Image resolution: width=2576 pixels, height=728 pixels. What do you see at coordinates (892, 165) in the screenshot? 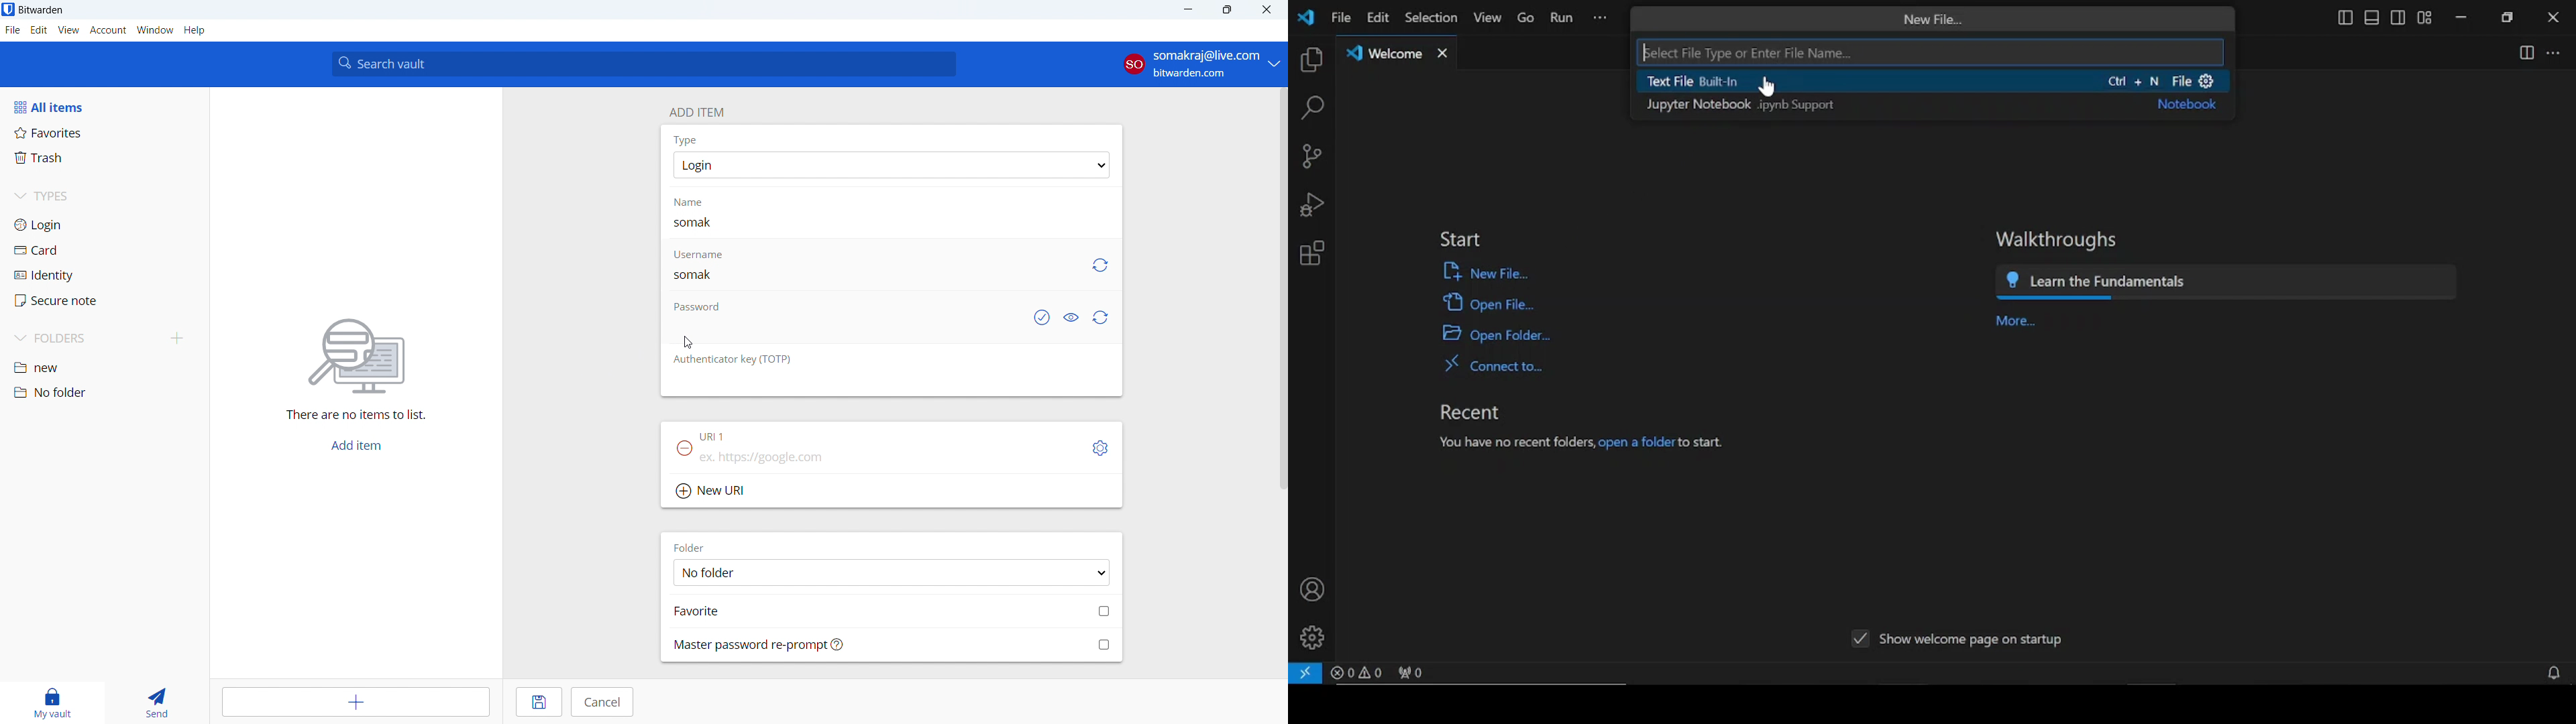
I see `select item type` at bounding box center [892, 165].